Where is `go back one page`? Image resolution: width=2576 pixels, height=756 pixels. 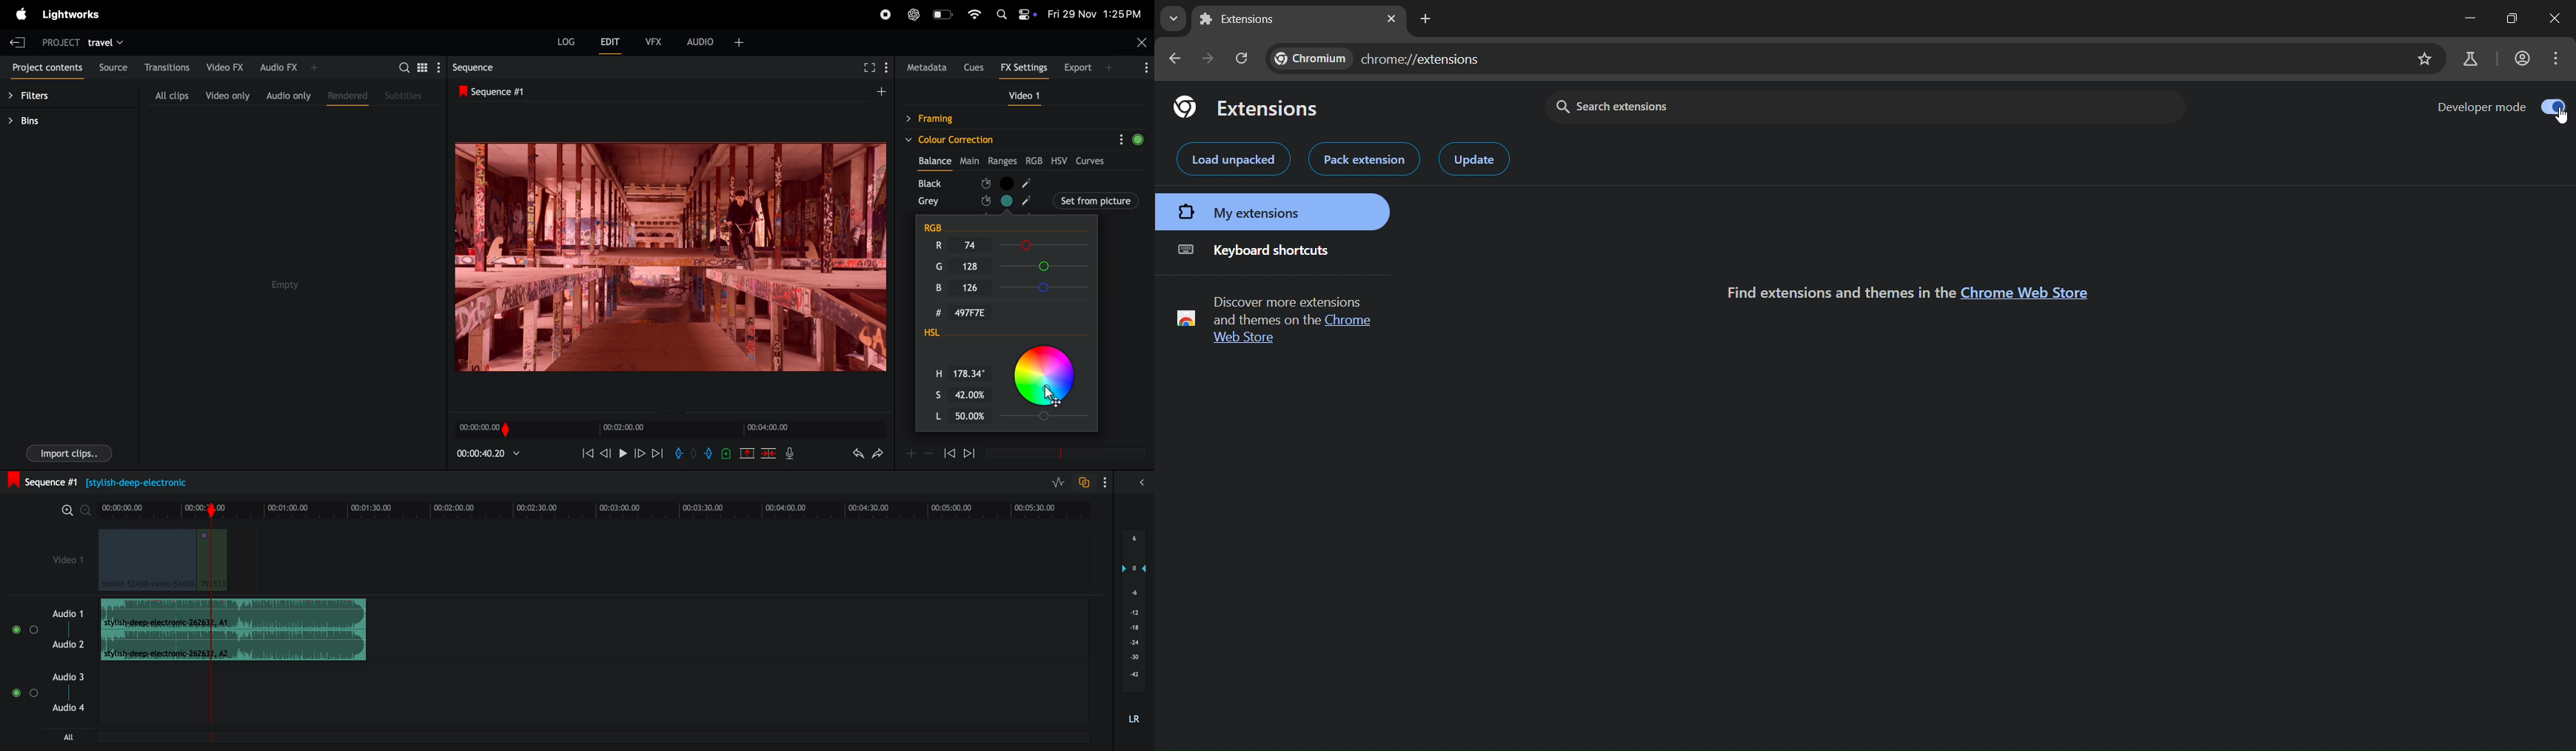 go back one page is located at coordinates (1176, 59).